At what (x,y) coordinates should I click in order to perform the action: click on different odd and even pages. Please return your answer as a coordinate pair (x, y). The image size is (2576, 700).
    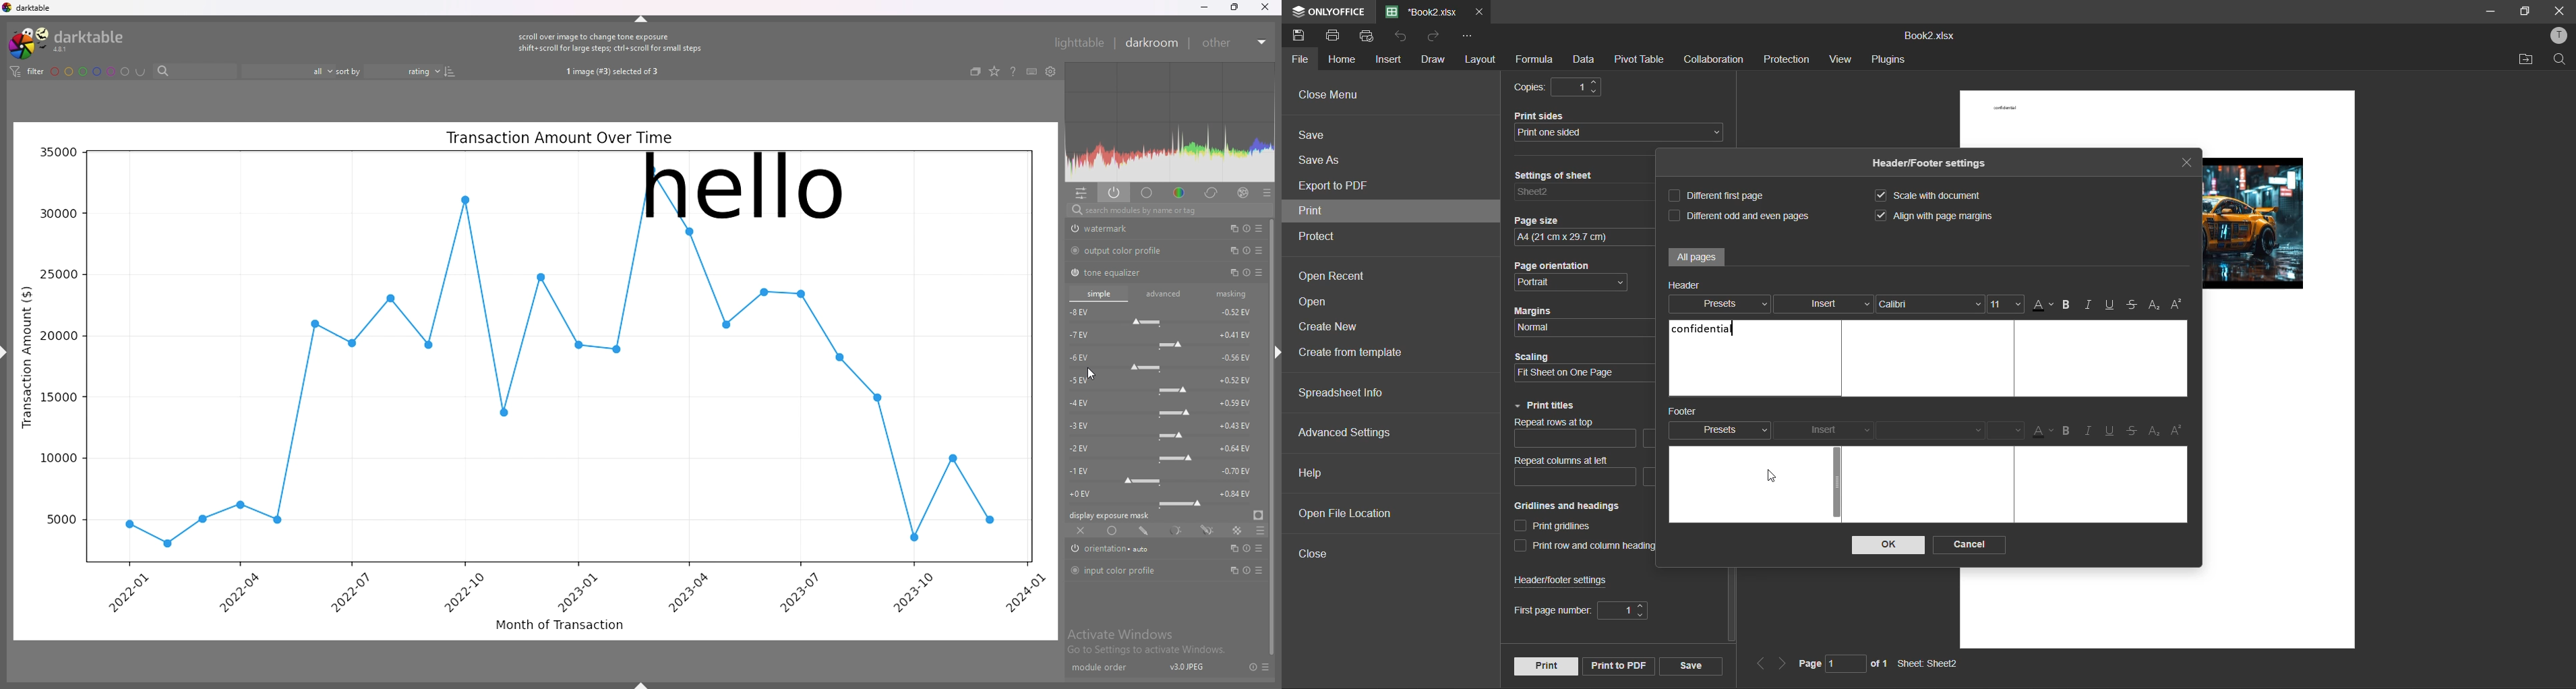
    Looking at the image, I should click on (1739, 214).